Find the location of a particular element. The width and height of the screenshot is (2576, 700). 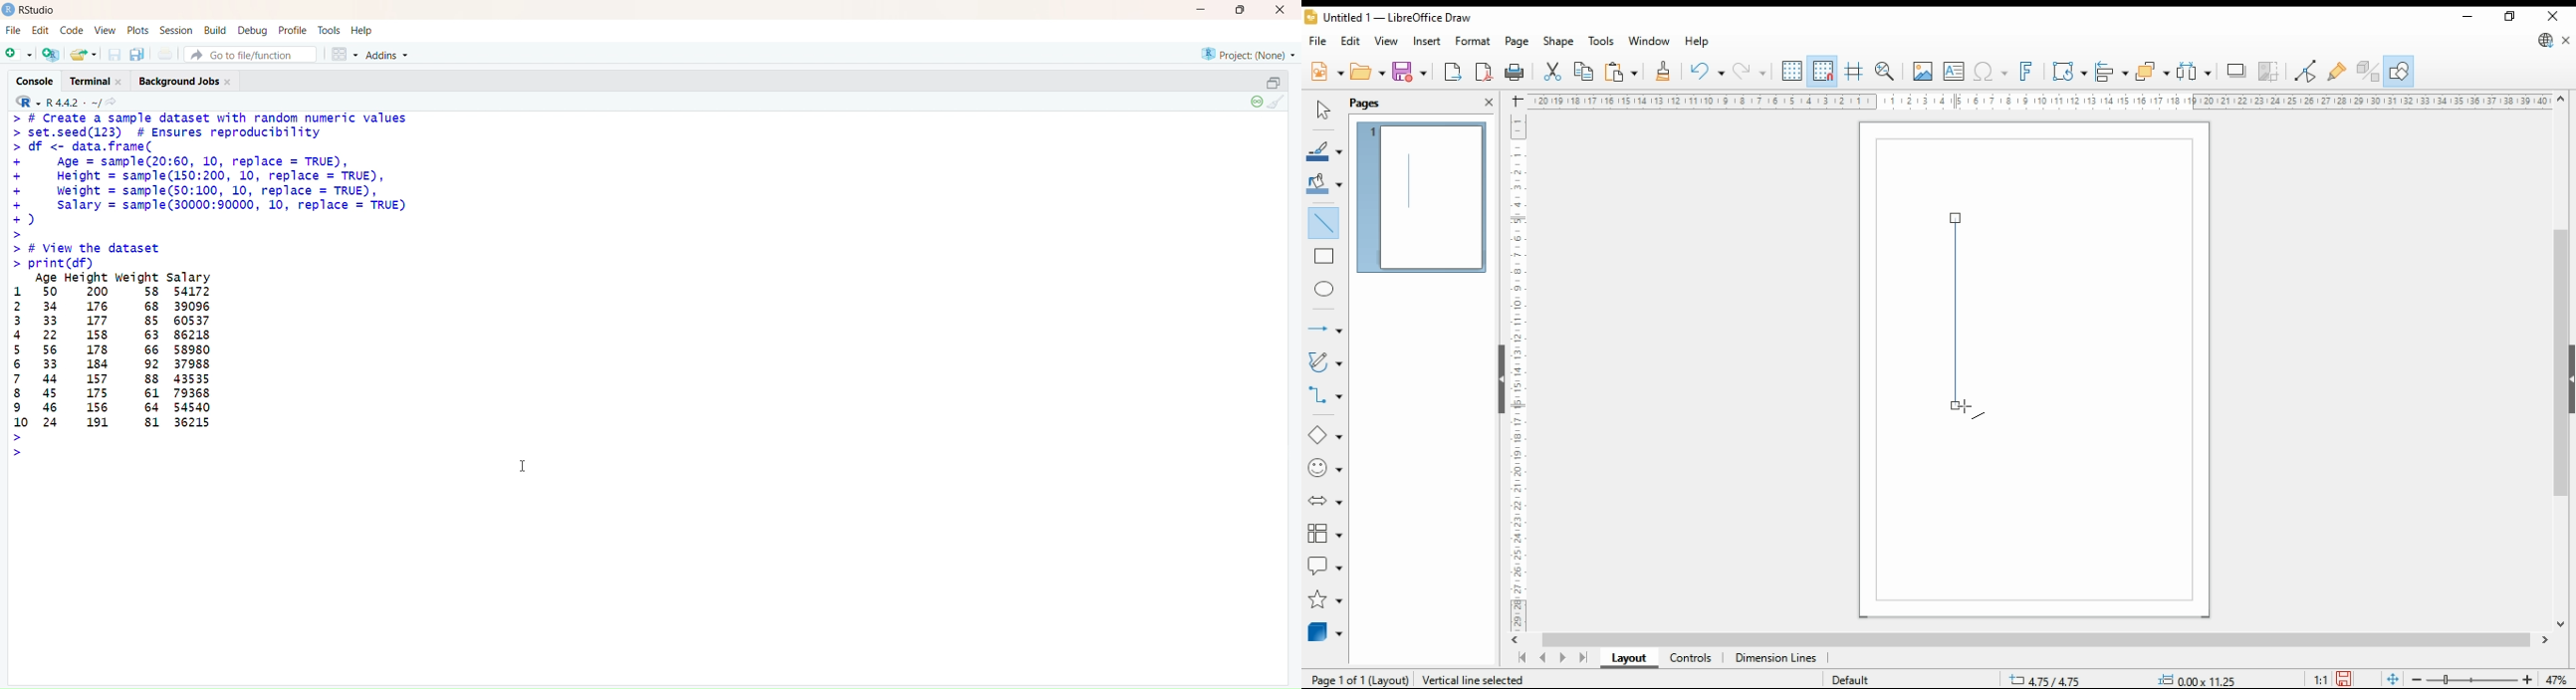

Console is located at coordinates (39, 80).